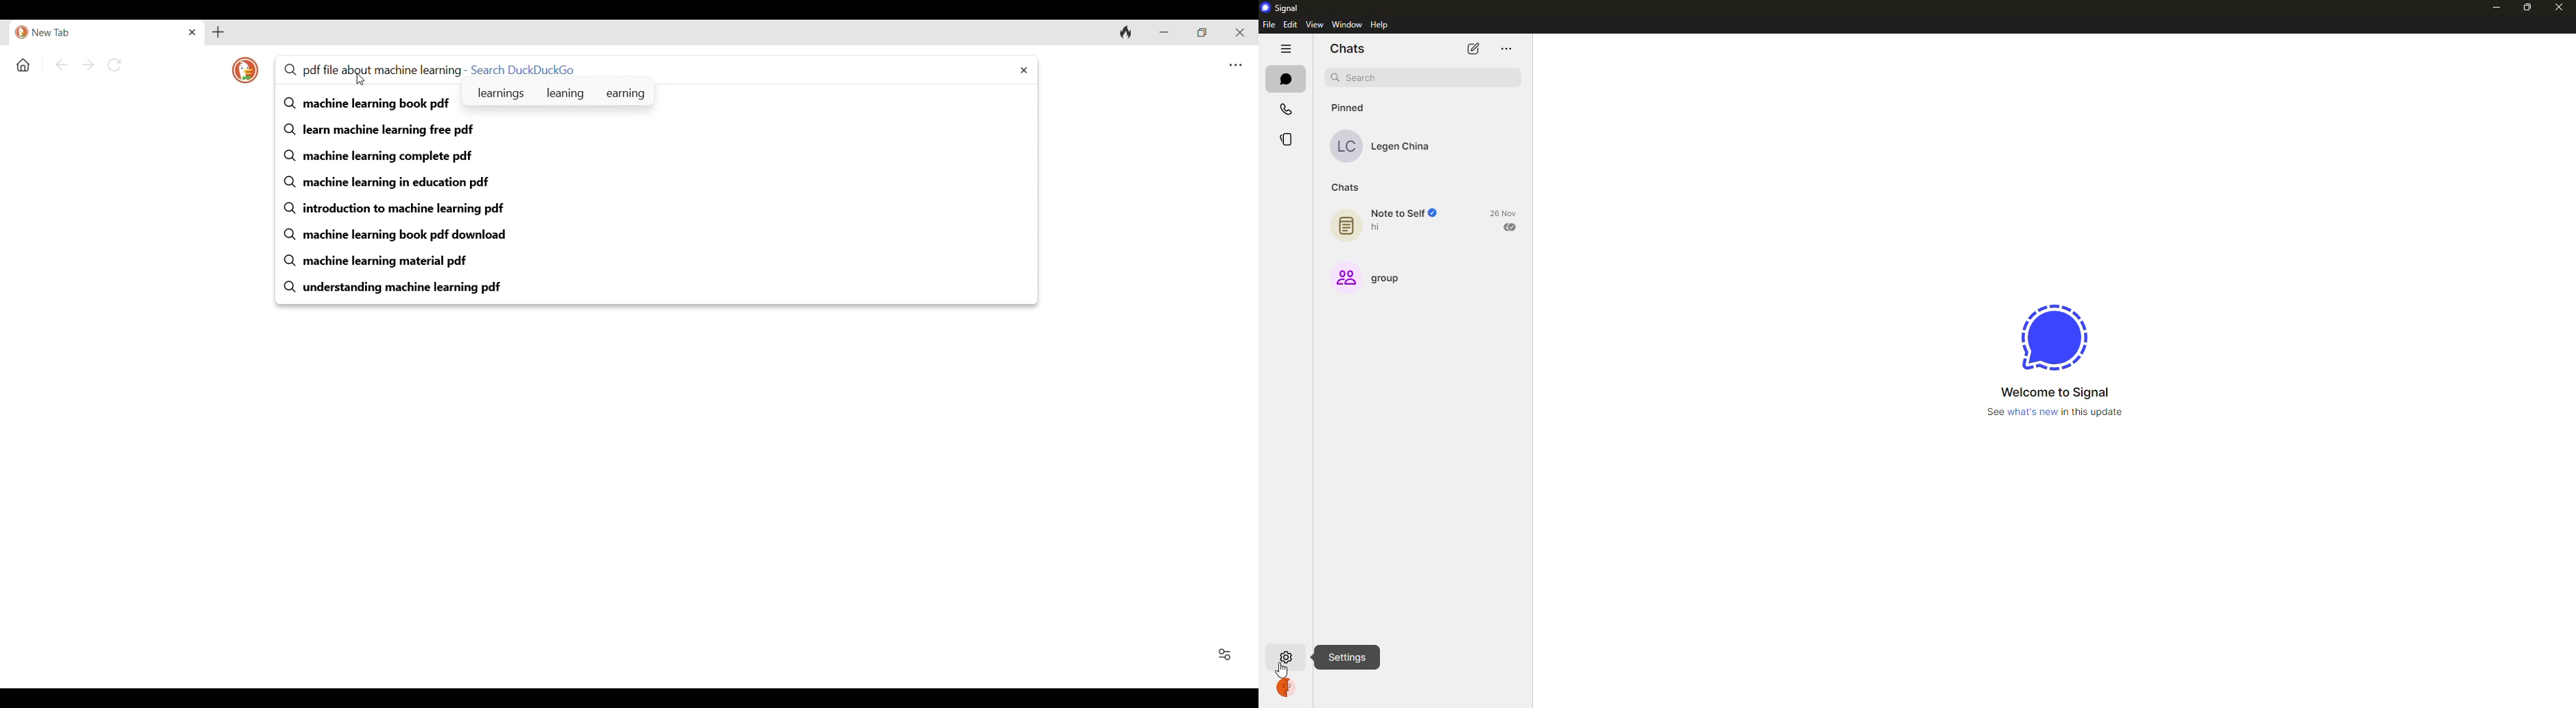  I want to click on hide tabs, so click(1286, 49).